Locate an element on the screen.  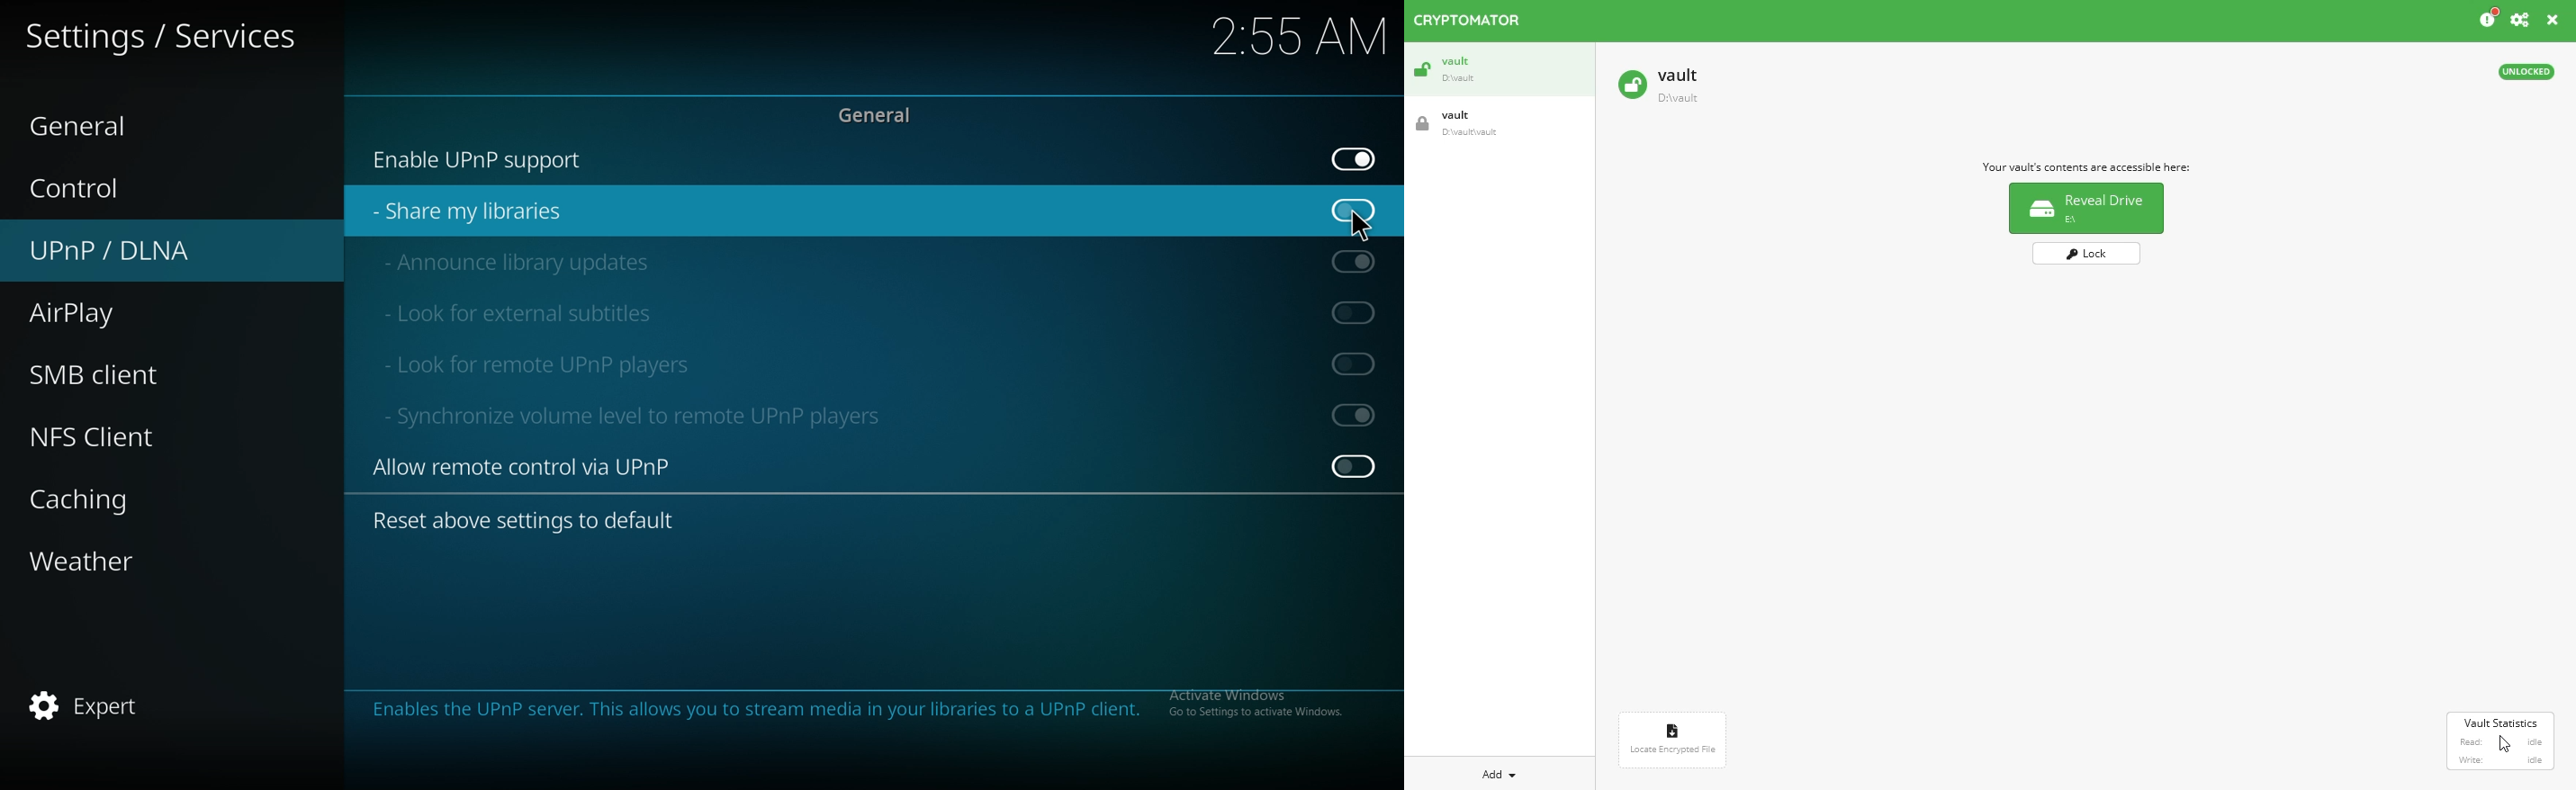
enable upnp support is located at coordinates (492, 159).